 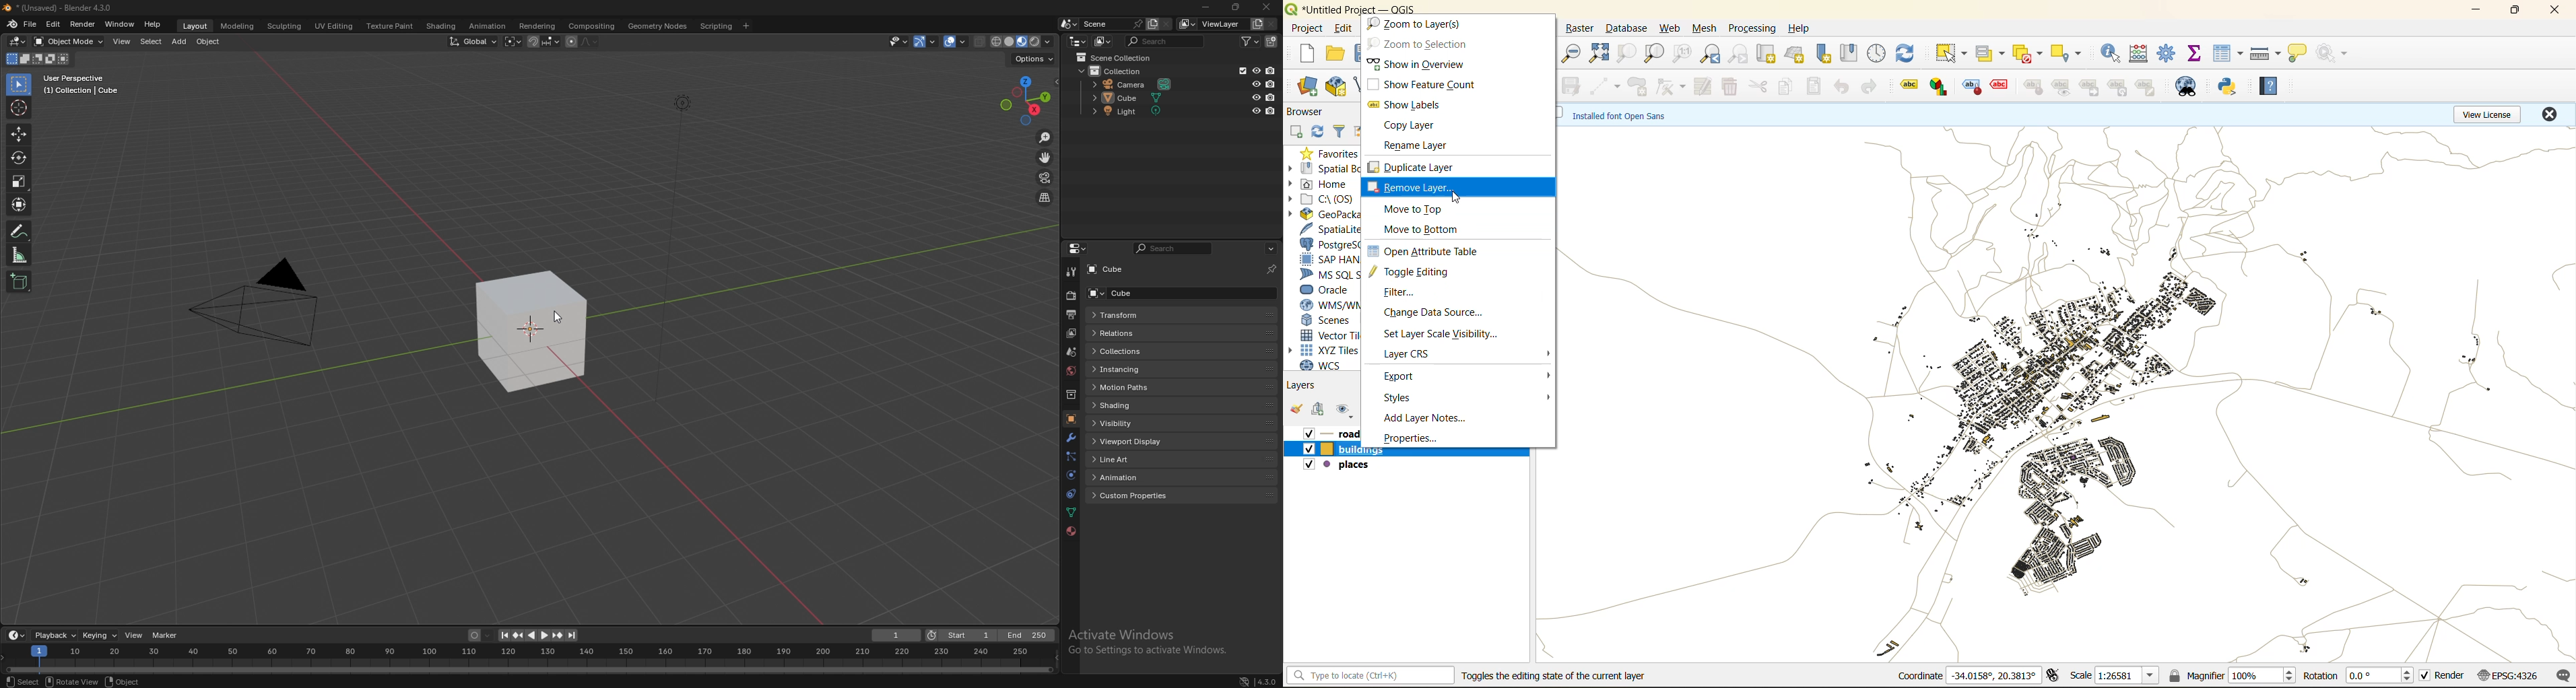 What do you see at coordinates (1111, 24) in the screenshot?
I see `scene` at bounding box center [1111, 24].